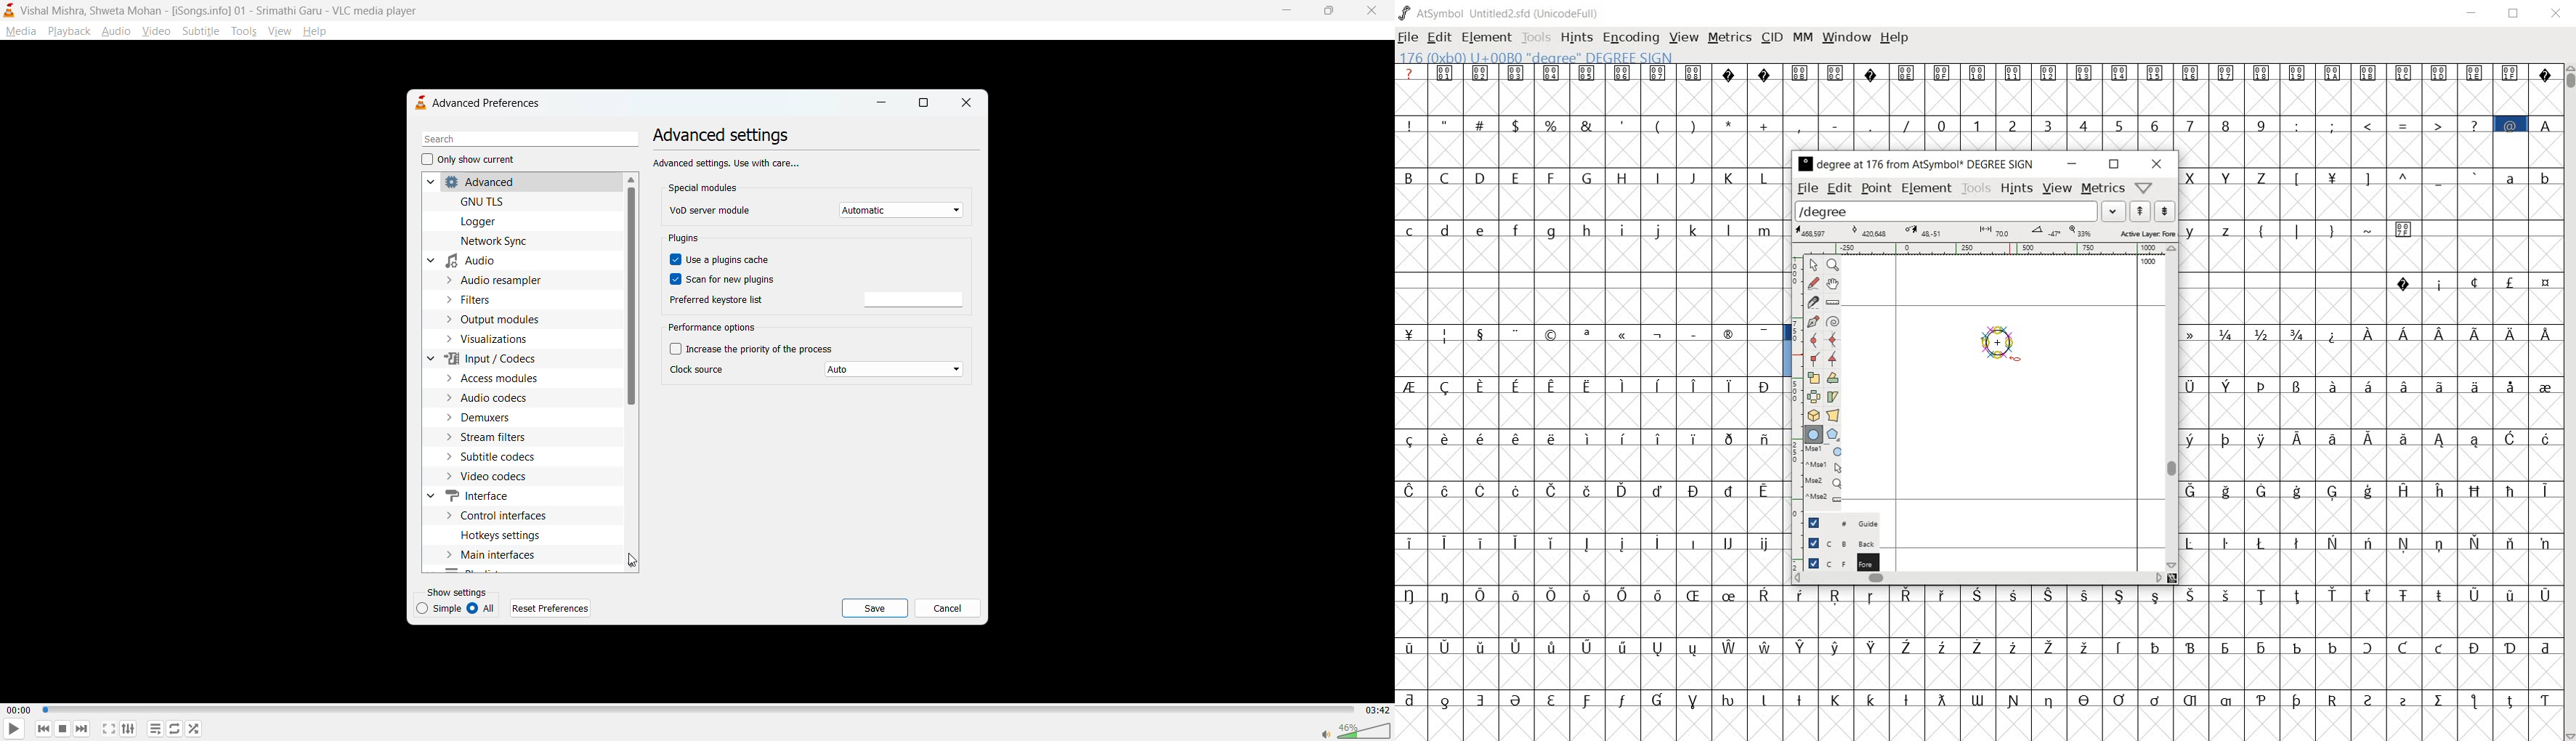  What do you see at coordinates (1832, 265) in the screenshot?
I see `magnify` at bounding box center [1832, 265].